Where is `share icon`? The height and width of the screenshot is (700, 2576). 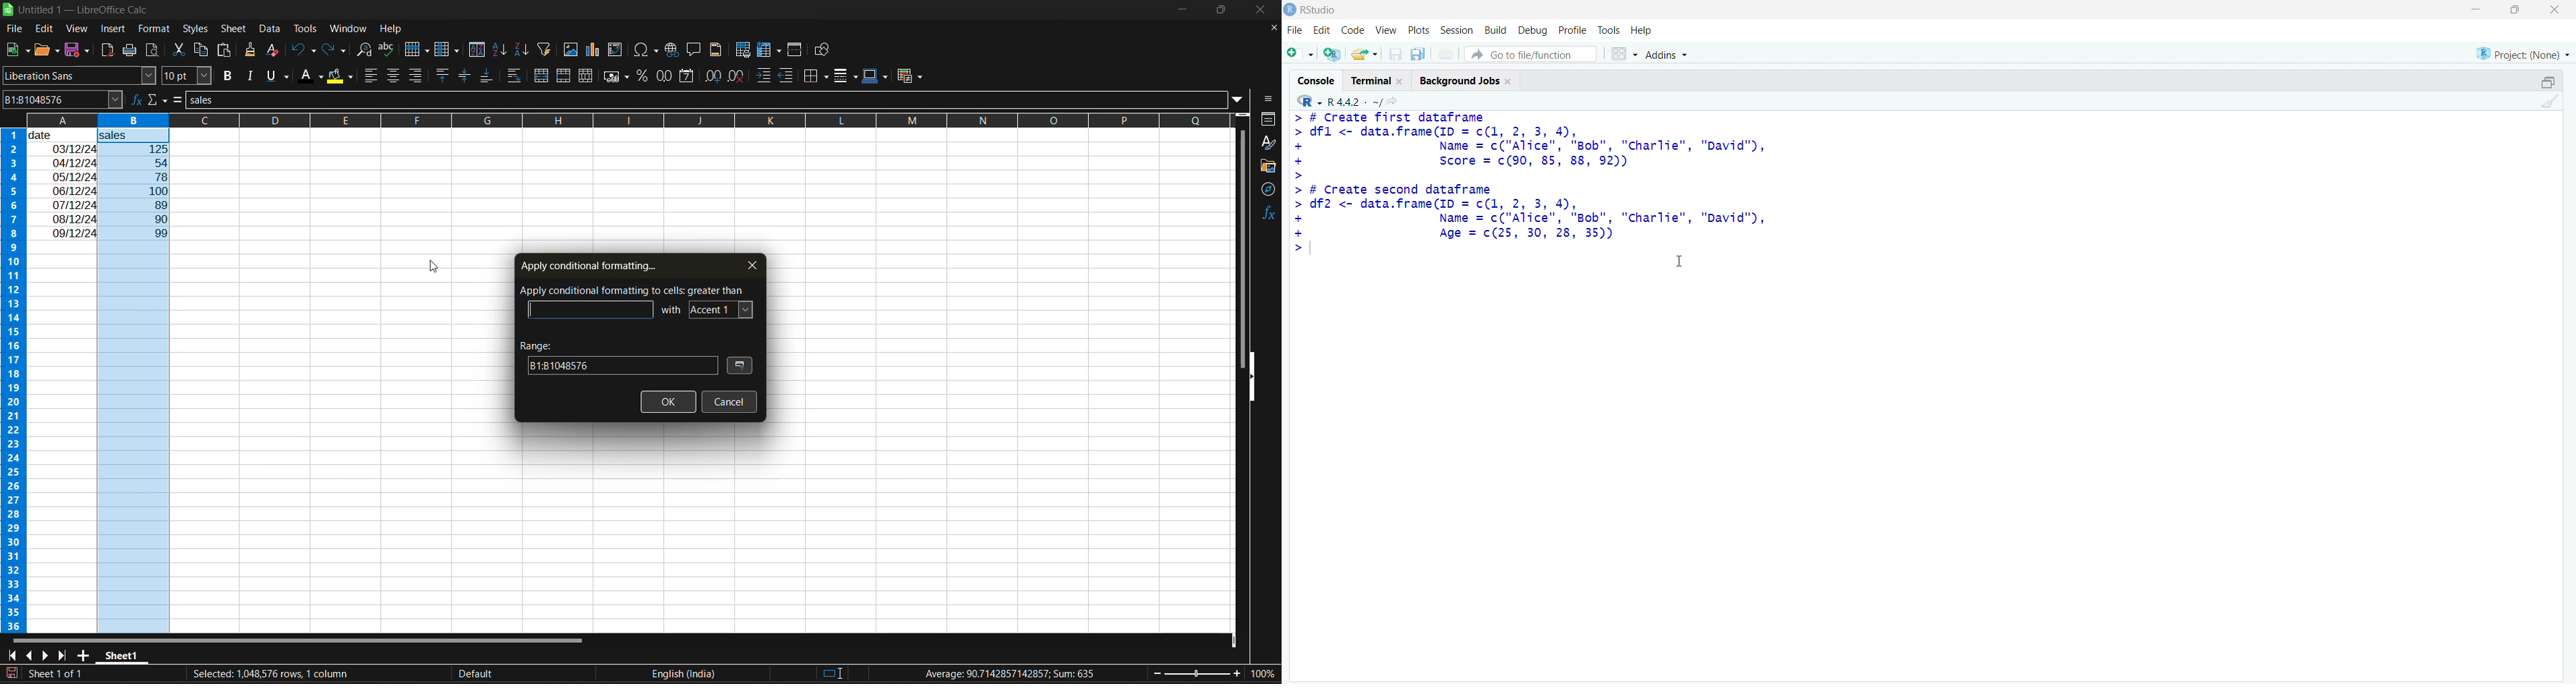 share icon is located at coordinates (1393, 101).